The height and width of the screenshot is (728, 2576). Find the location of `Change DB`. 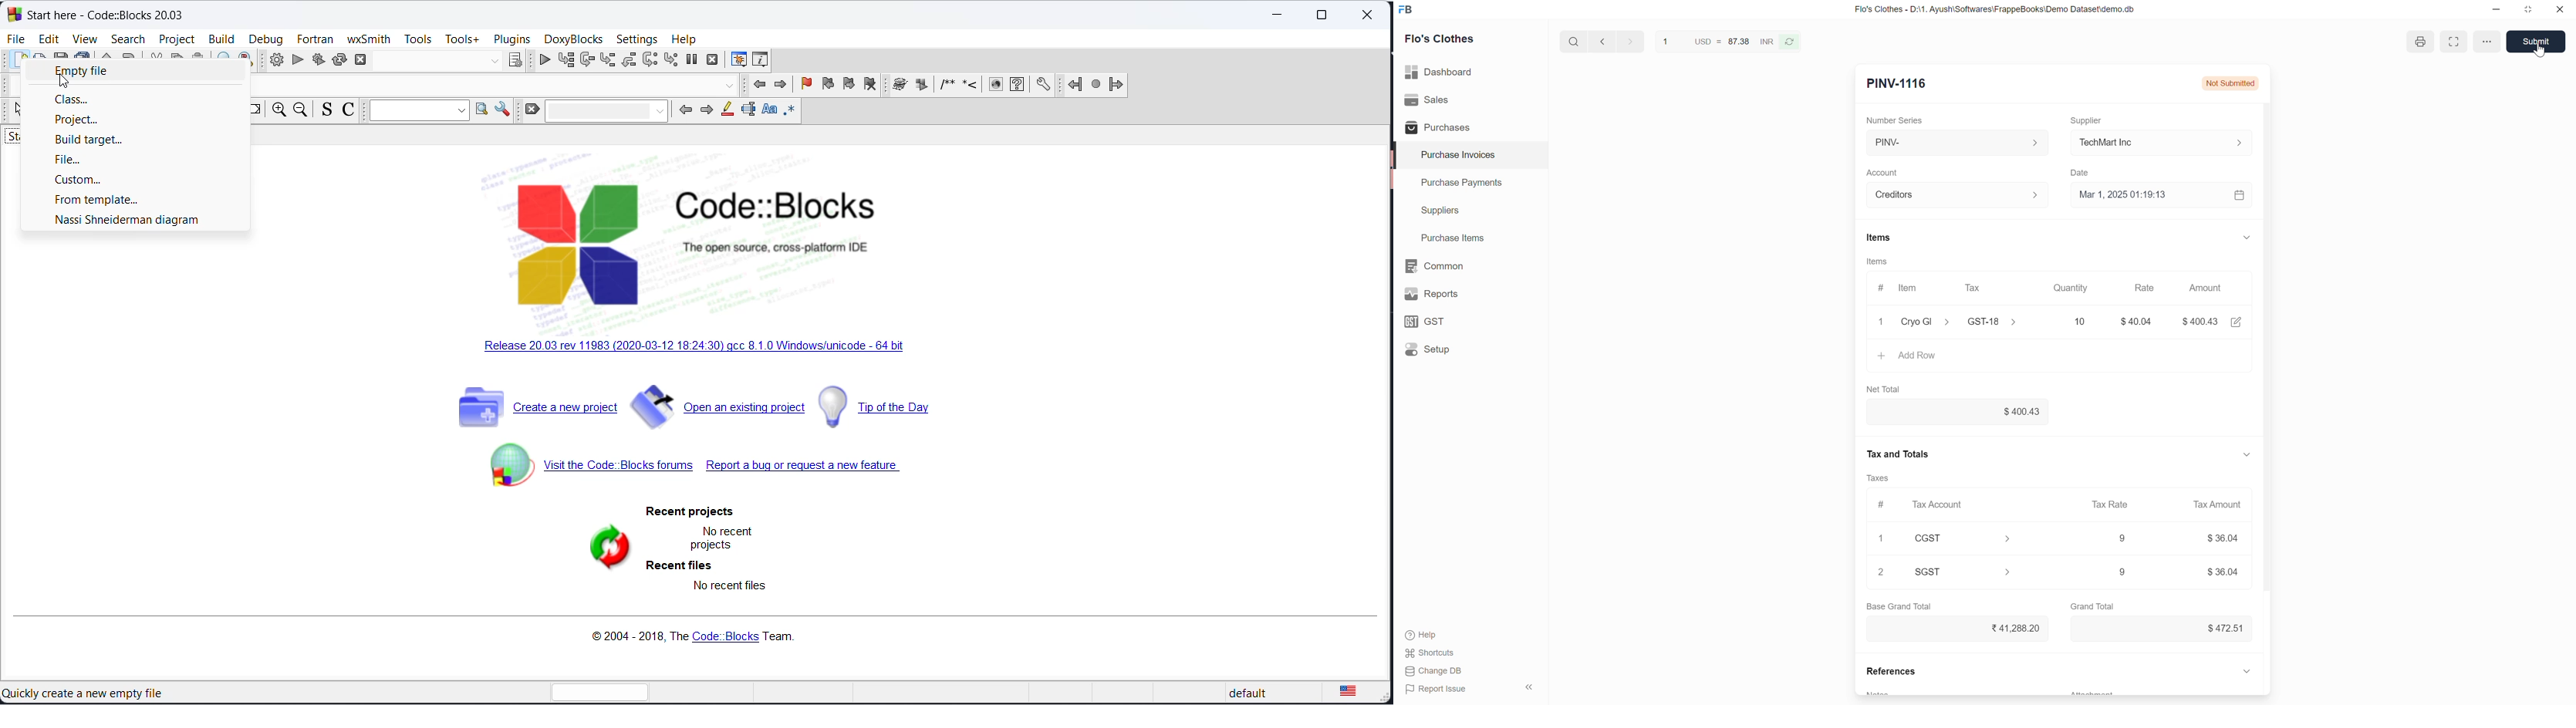

Change DB is located at coordinates (1433, 672).